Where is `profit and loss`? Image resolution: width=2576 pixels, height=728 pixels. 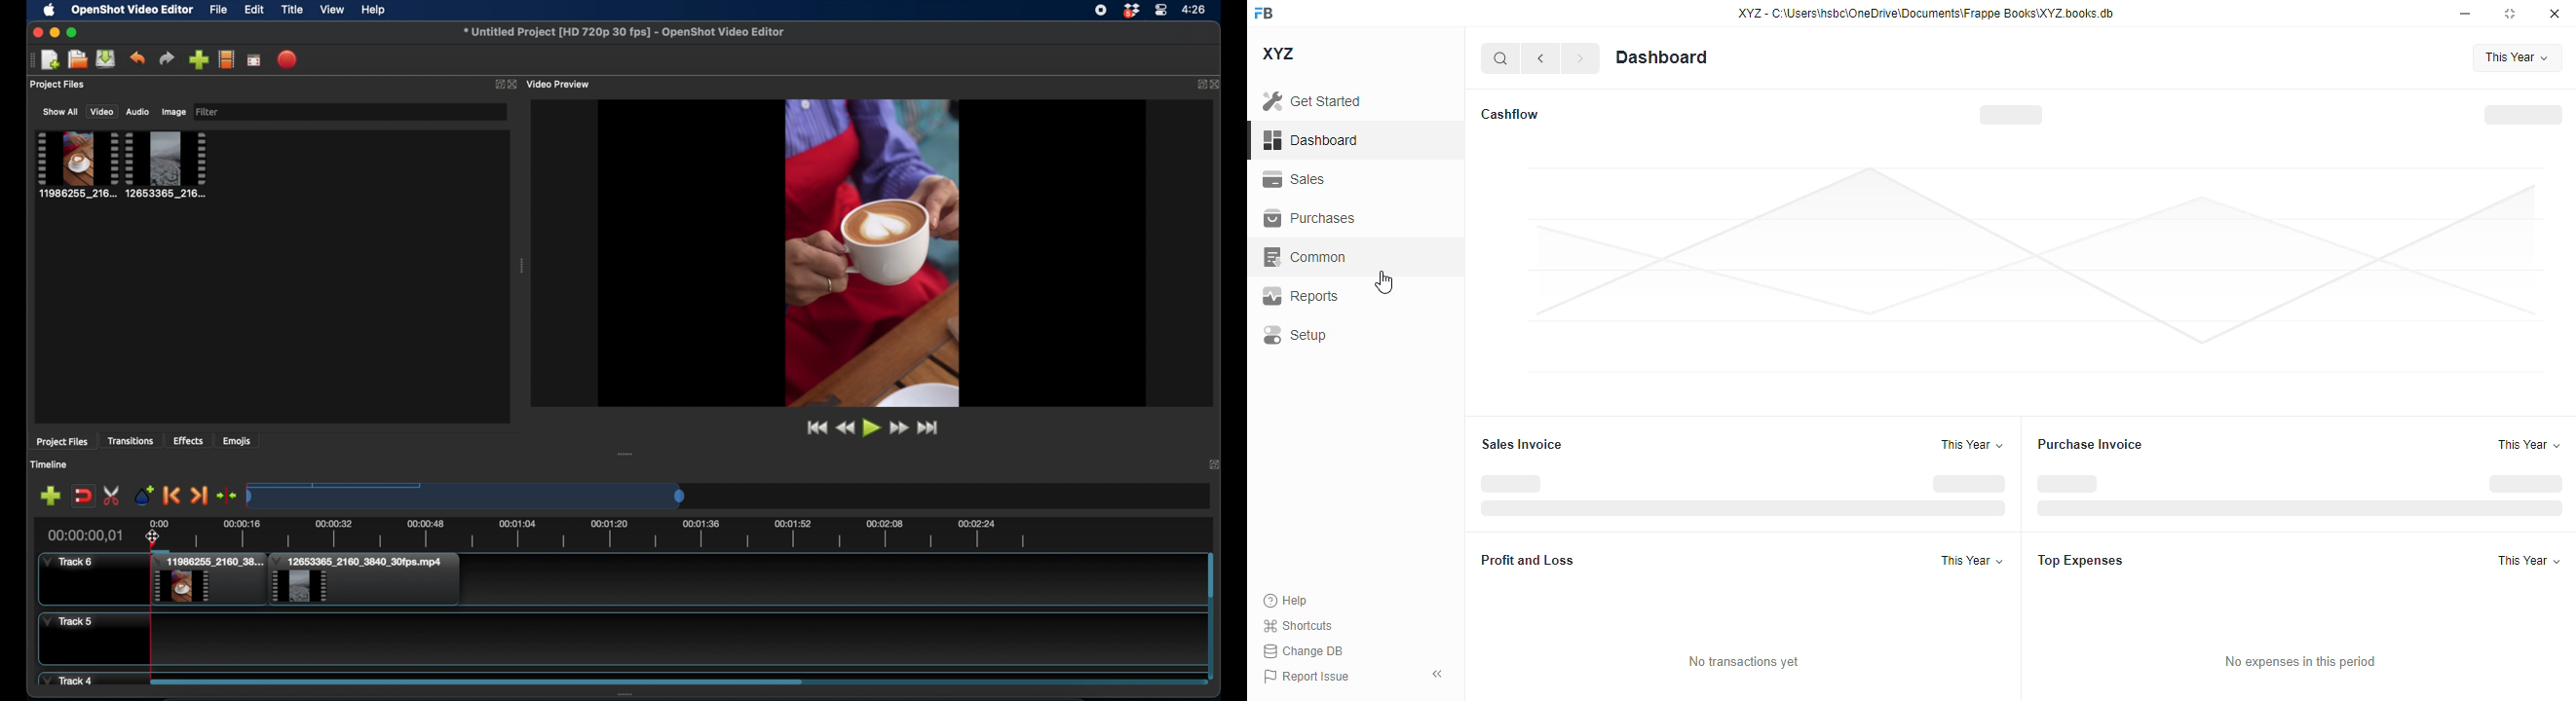
profit and loss is located at coordinates (1528, 561).